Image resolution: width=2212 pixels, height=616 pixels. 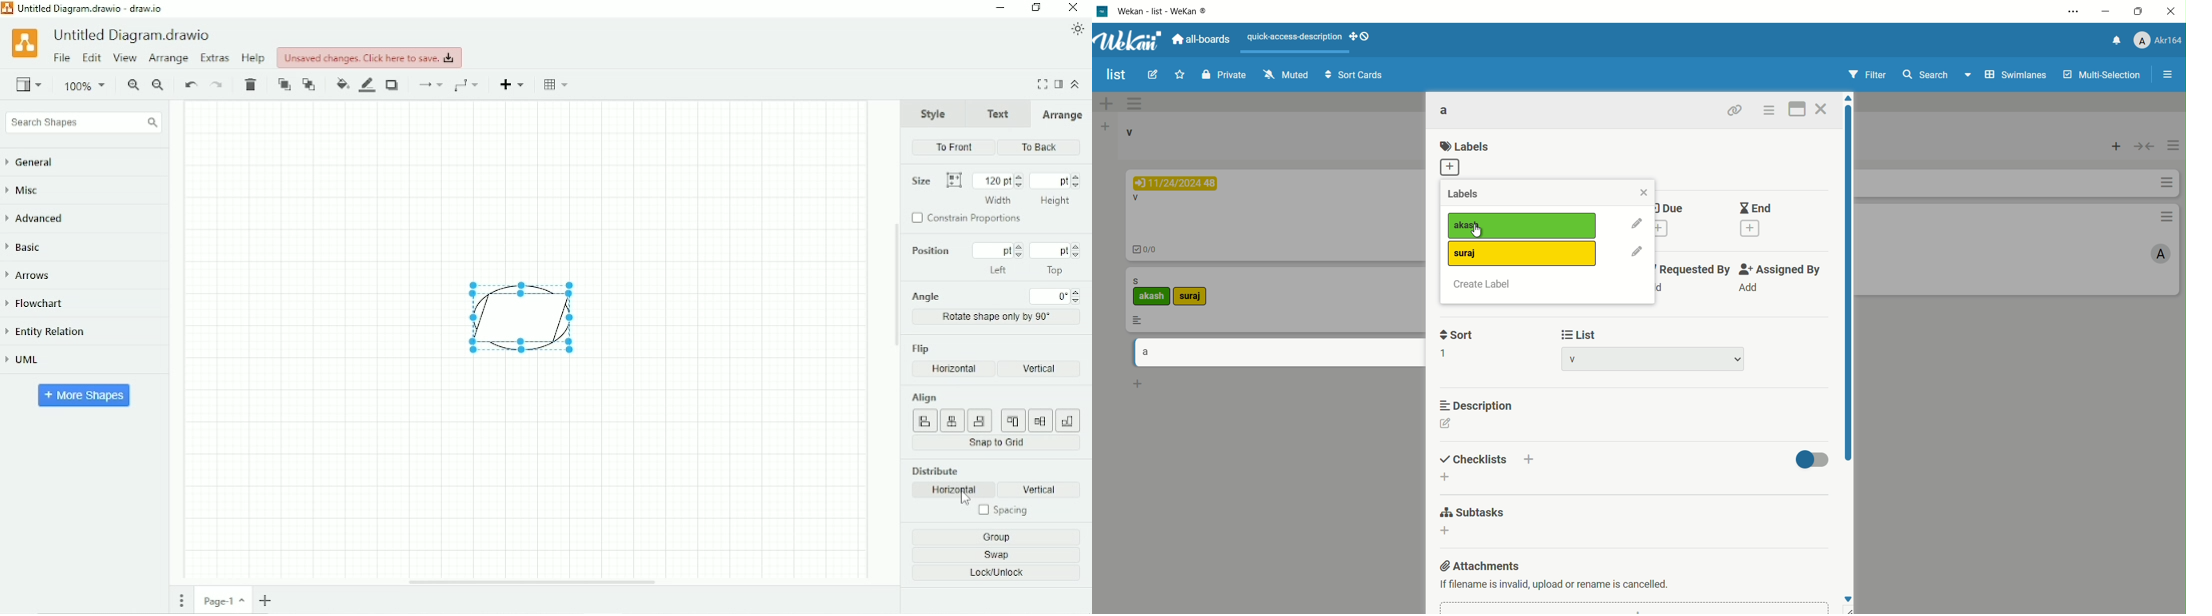 I want to click on add, so click(x=1103, y=104).